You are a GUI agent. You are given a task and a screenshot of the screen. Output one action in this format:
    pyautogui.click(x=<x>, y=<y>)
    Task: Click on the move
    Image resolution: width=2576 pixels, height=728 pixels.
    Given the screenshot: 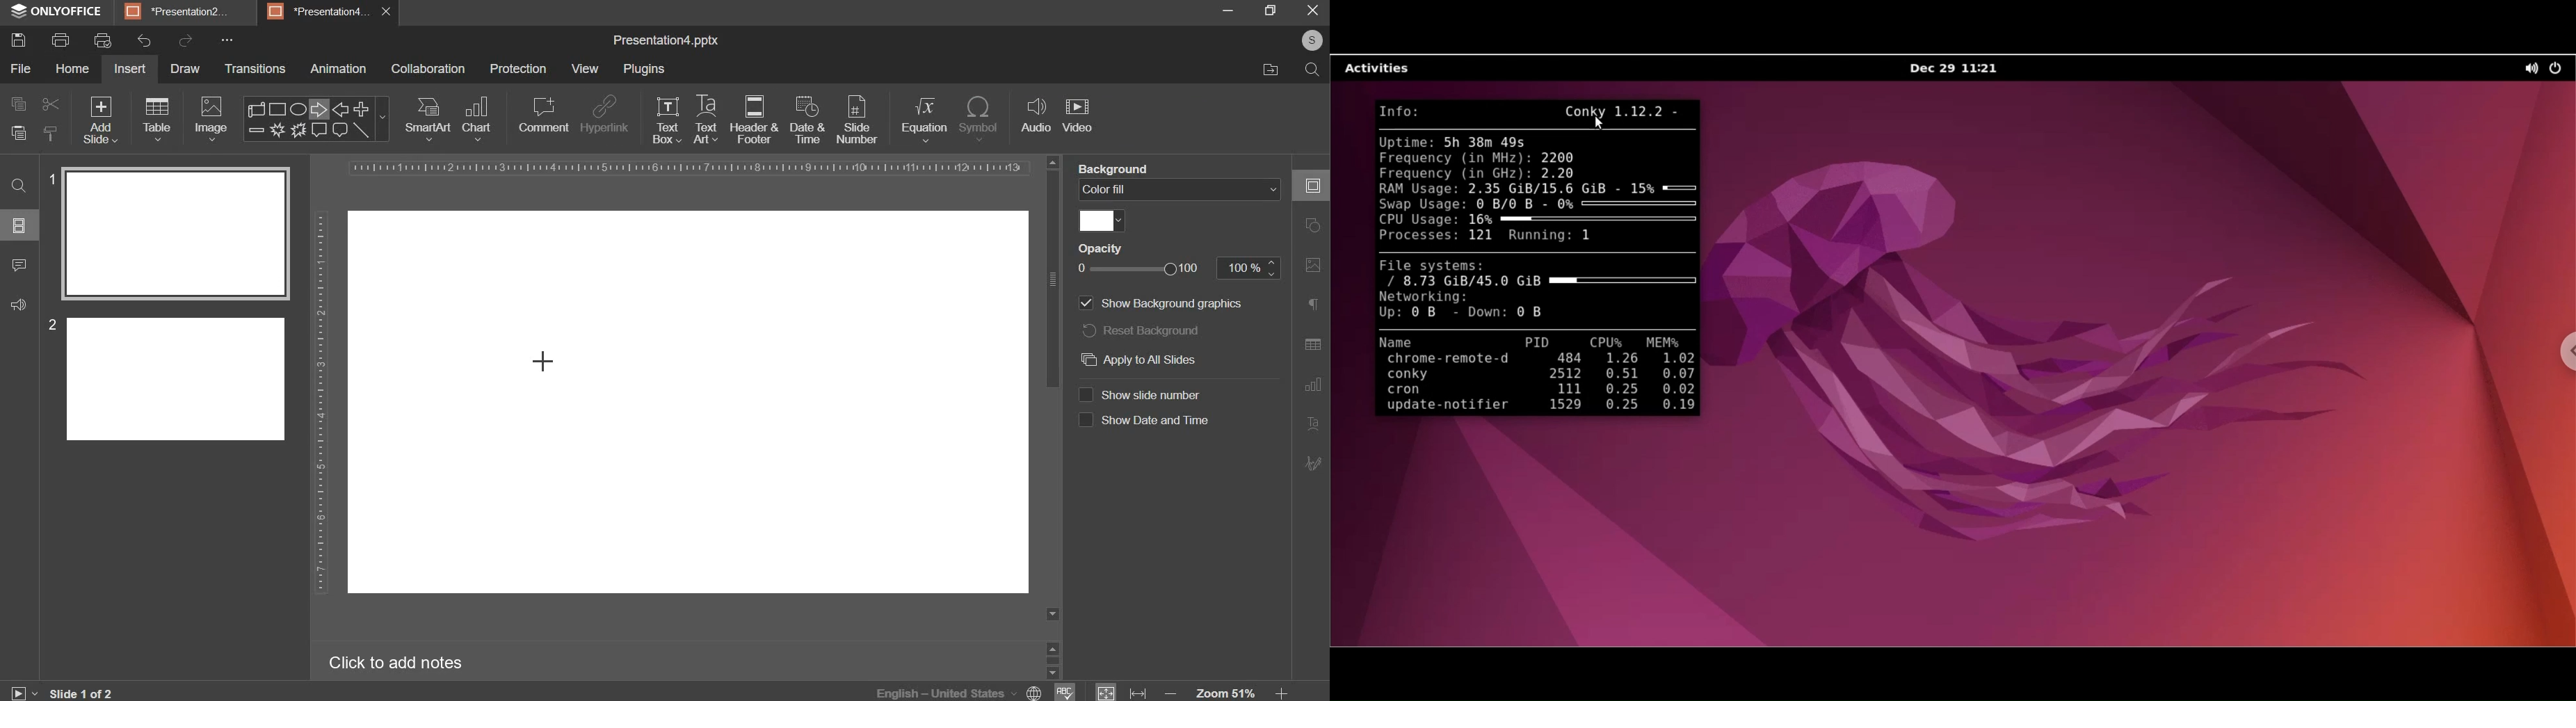 What is the action you would take?
    pyautogui.click(x=1267, y=71)
    